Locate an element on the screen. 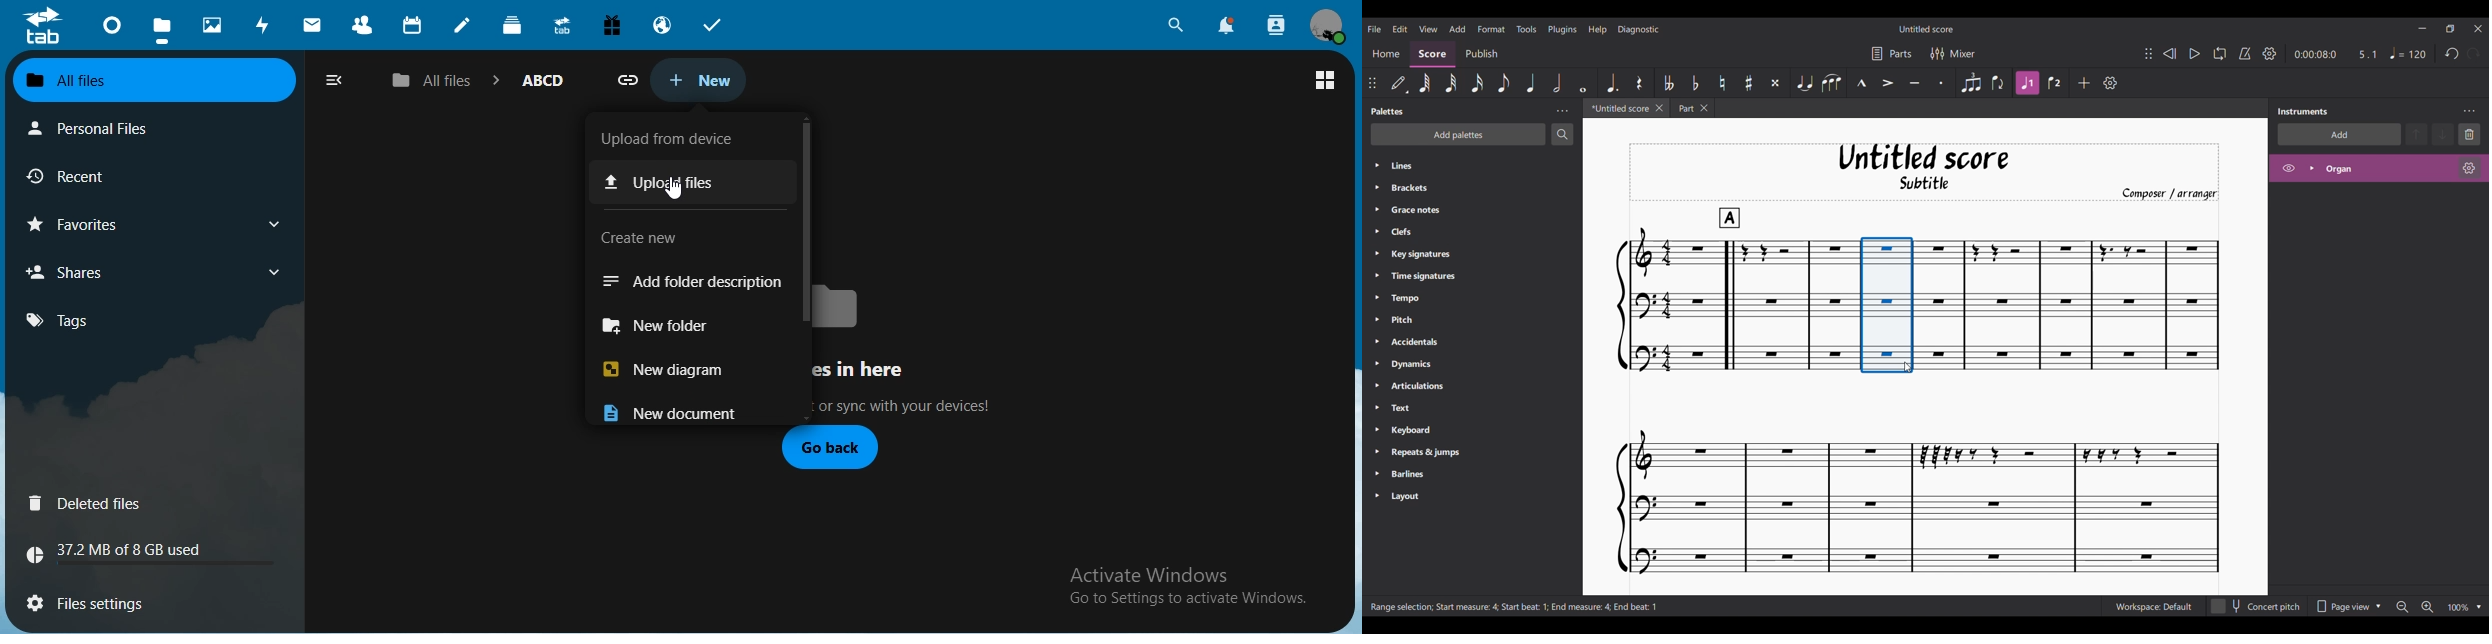 This screenshot has width=2492, height=644. new document is located at coordinates (675, 411).